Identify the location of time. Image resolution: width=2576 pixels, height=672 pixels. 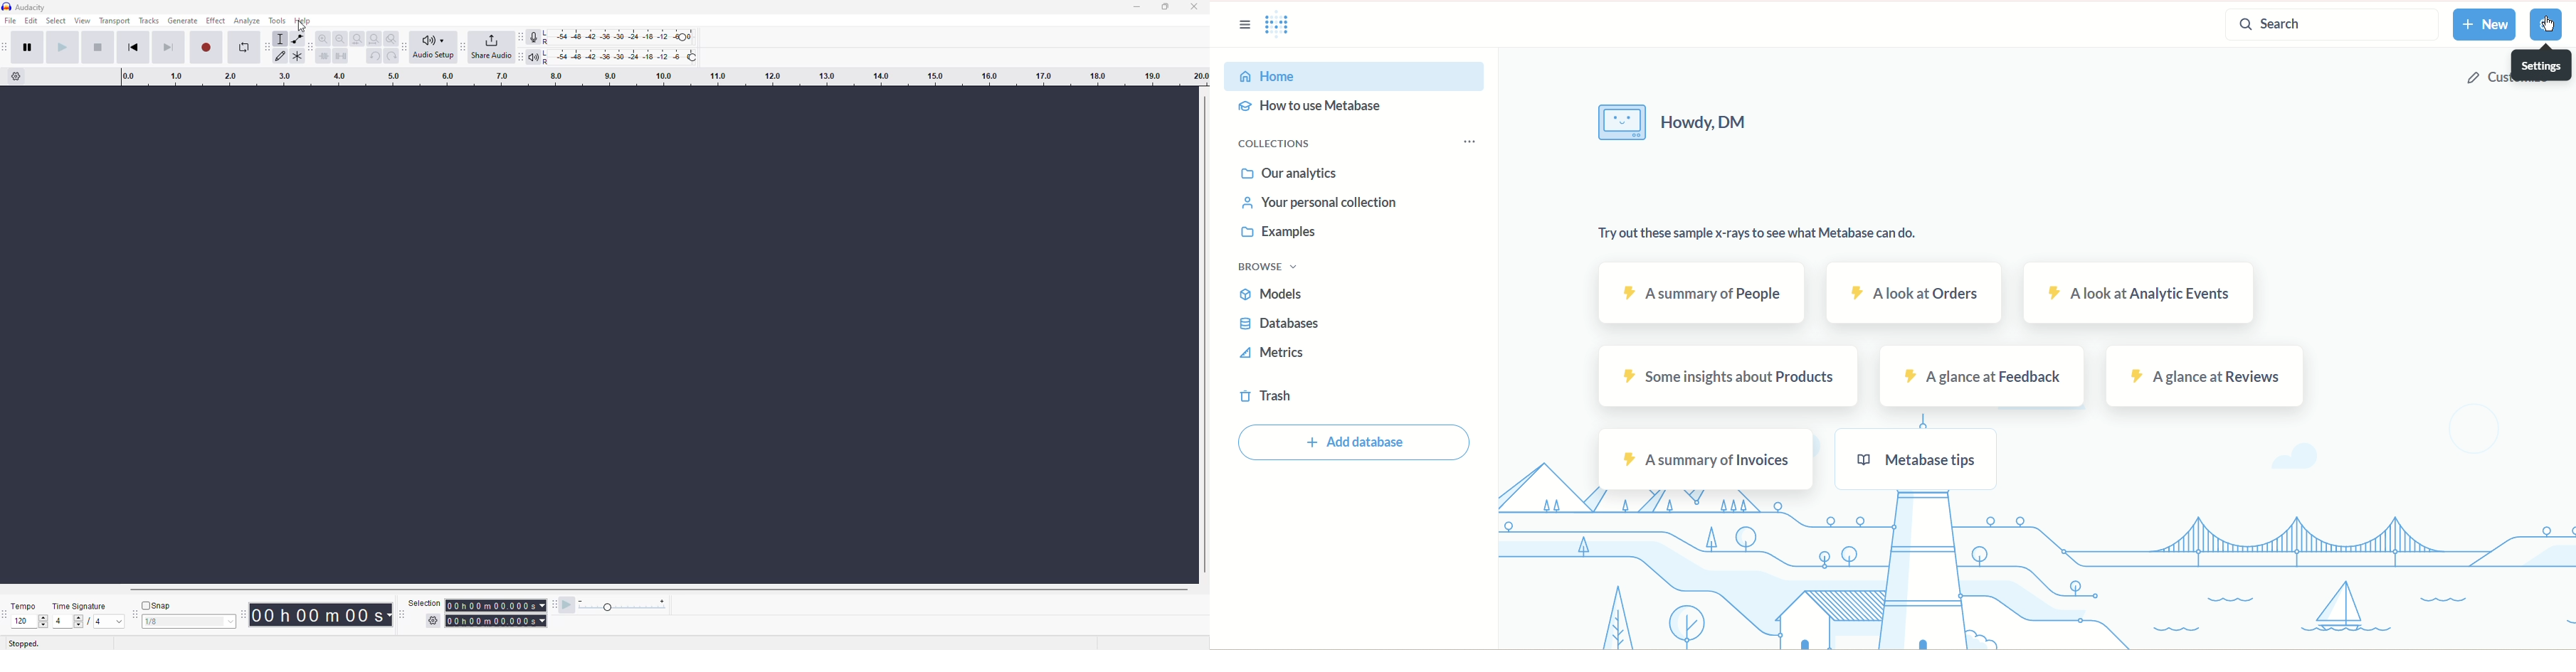
(498, 612).